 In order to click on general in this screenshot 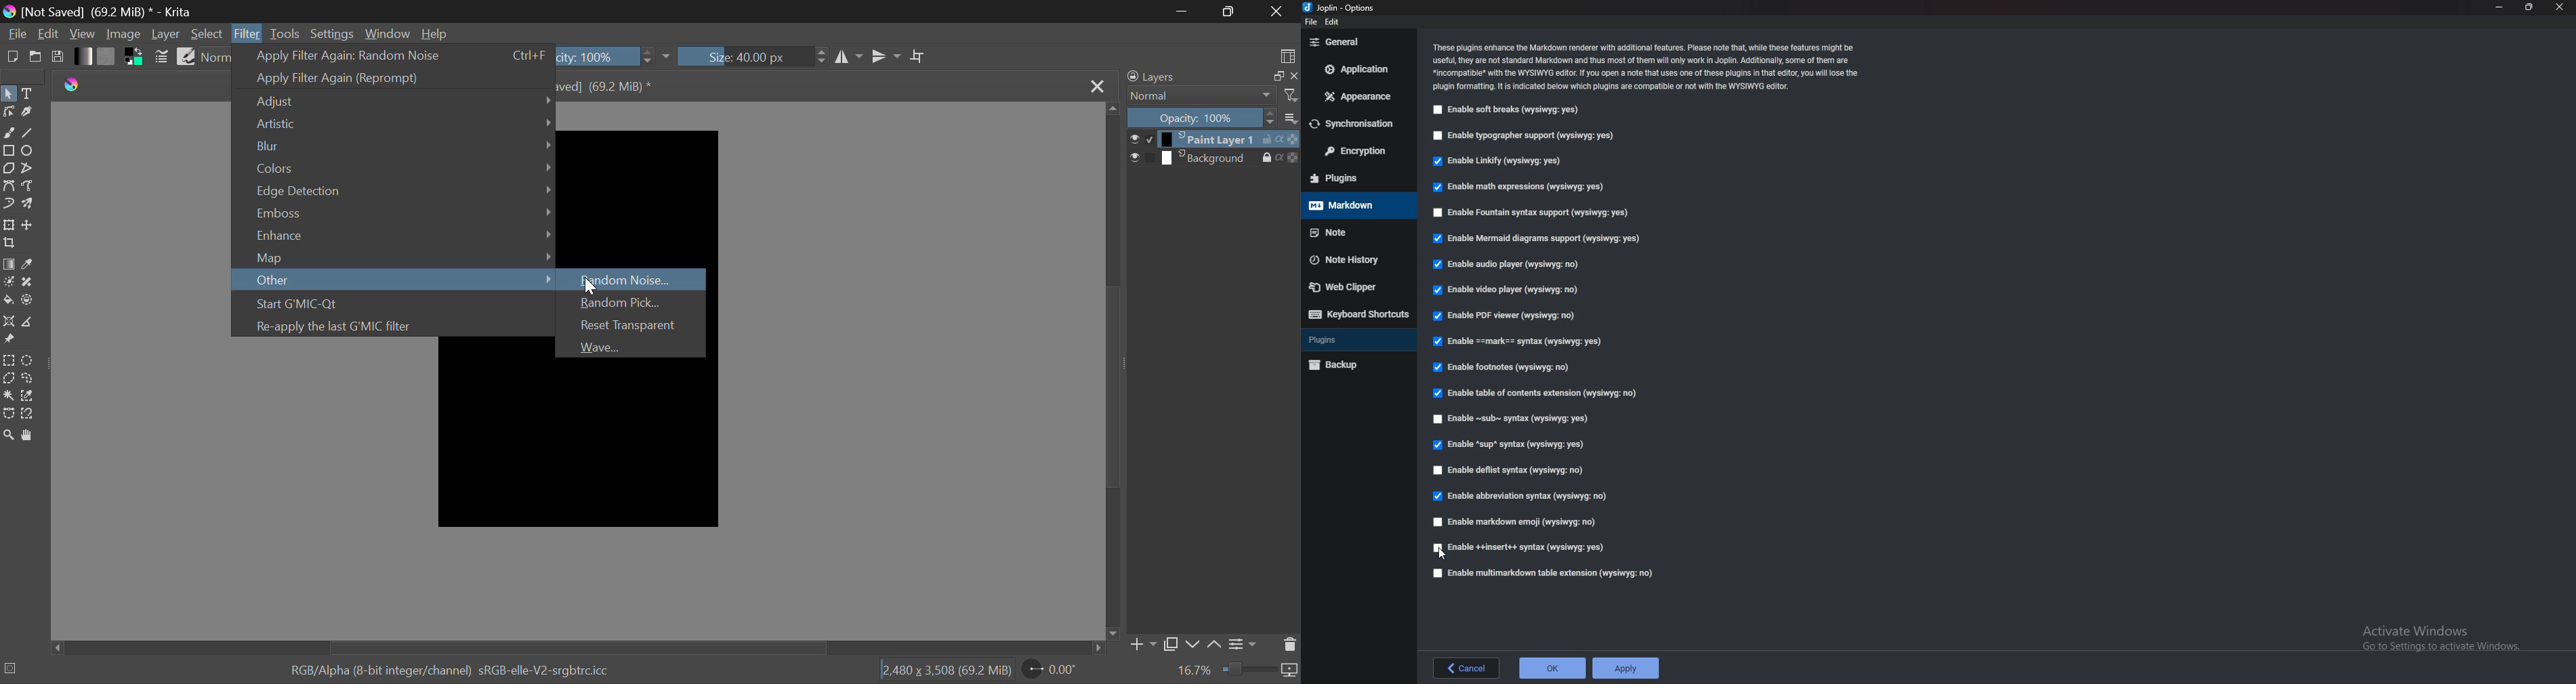, I will do `click(1357, 44)`.